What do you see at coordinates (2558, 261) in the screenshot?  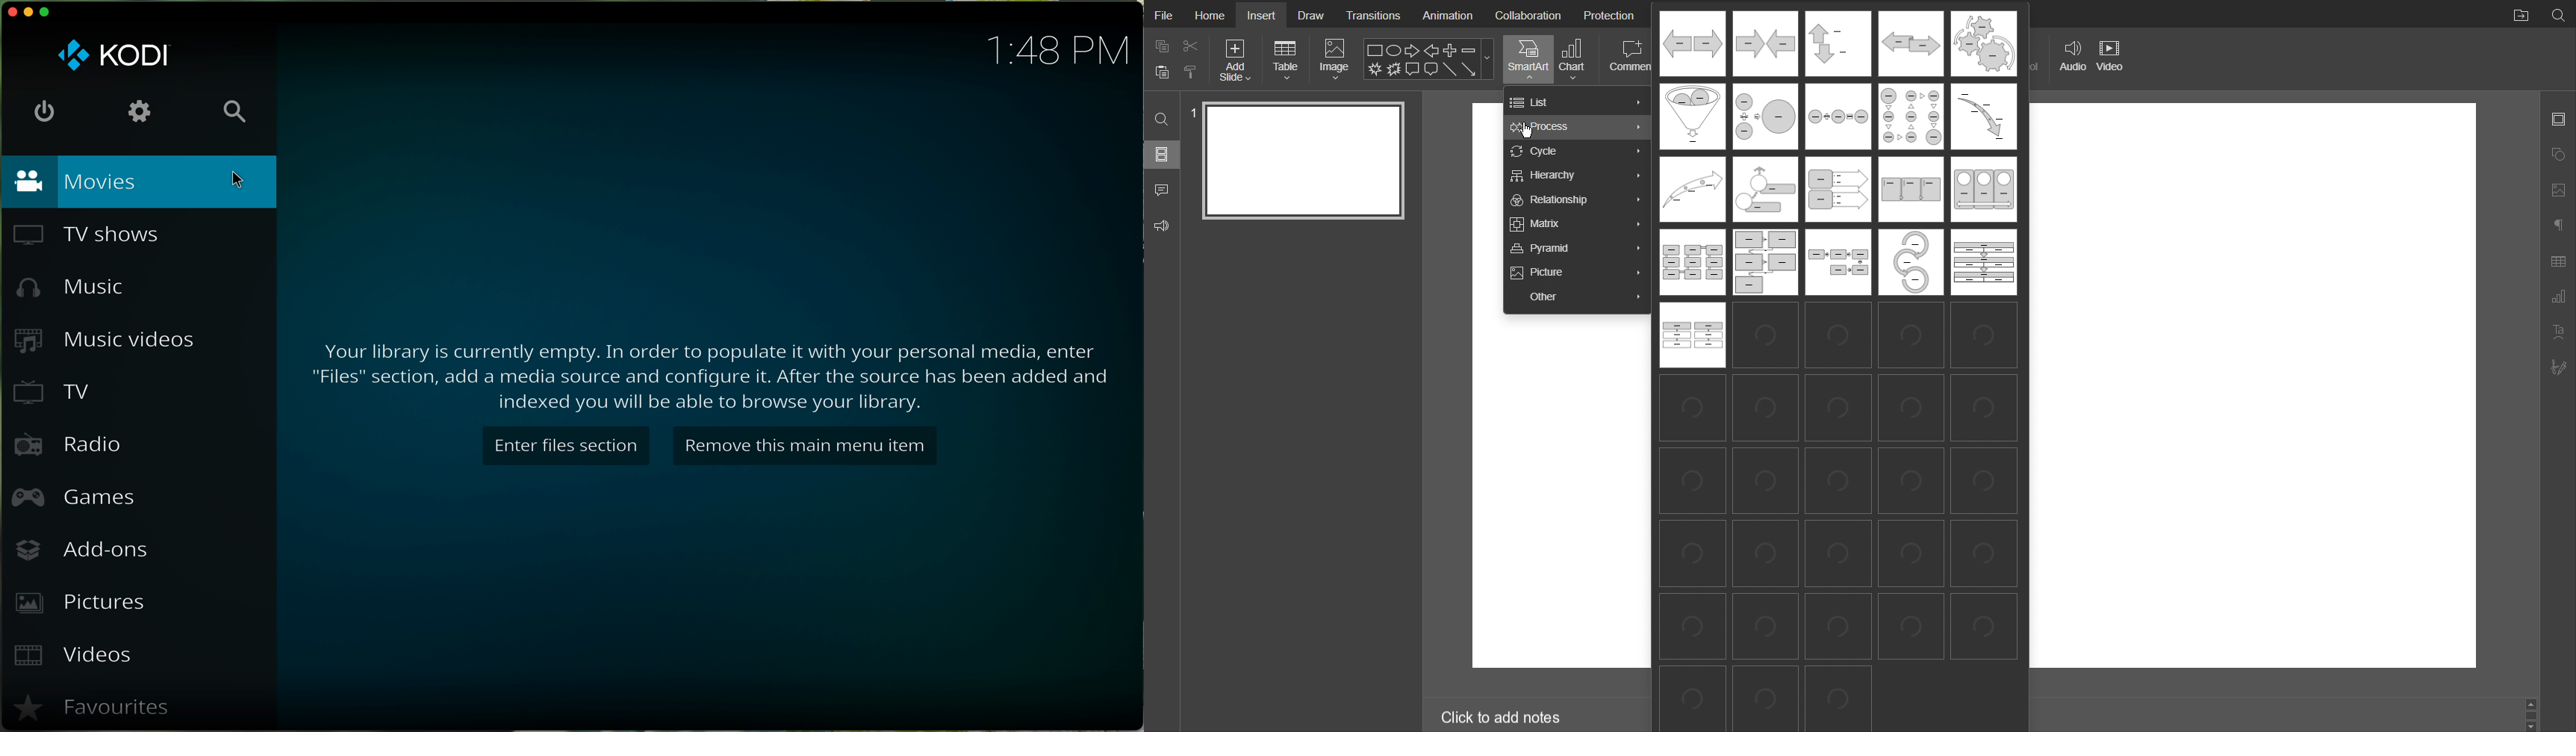 I see `Table Settings` at bounding box center [2558, 261].